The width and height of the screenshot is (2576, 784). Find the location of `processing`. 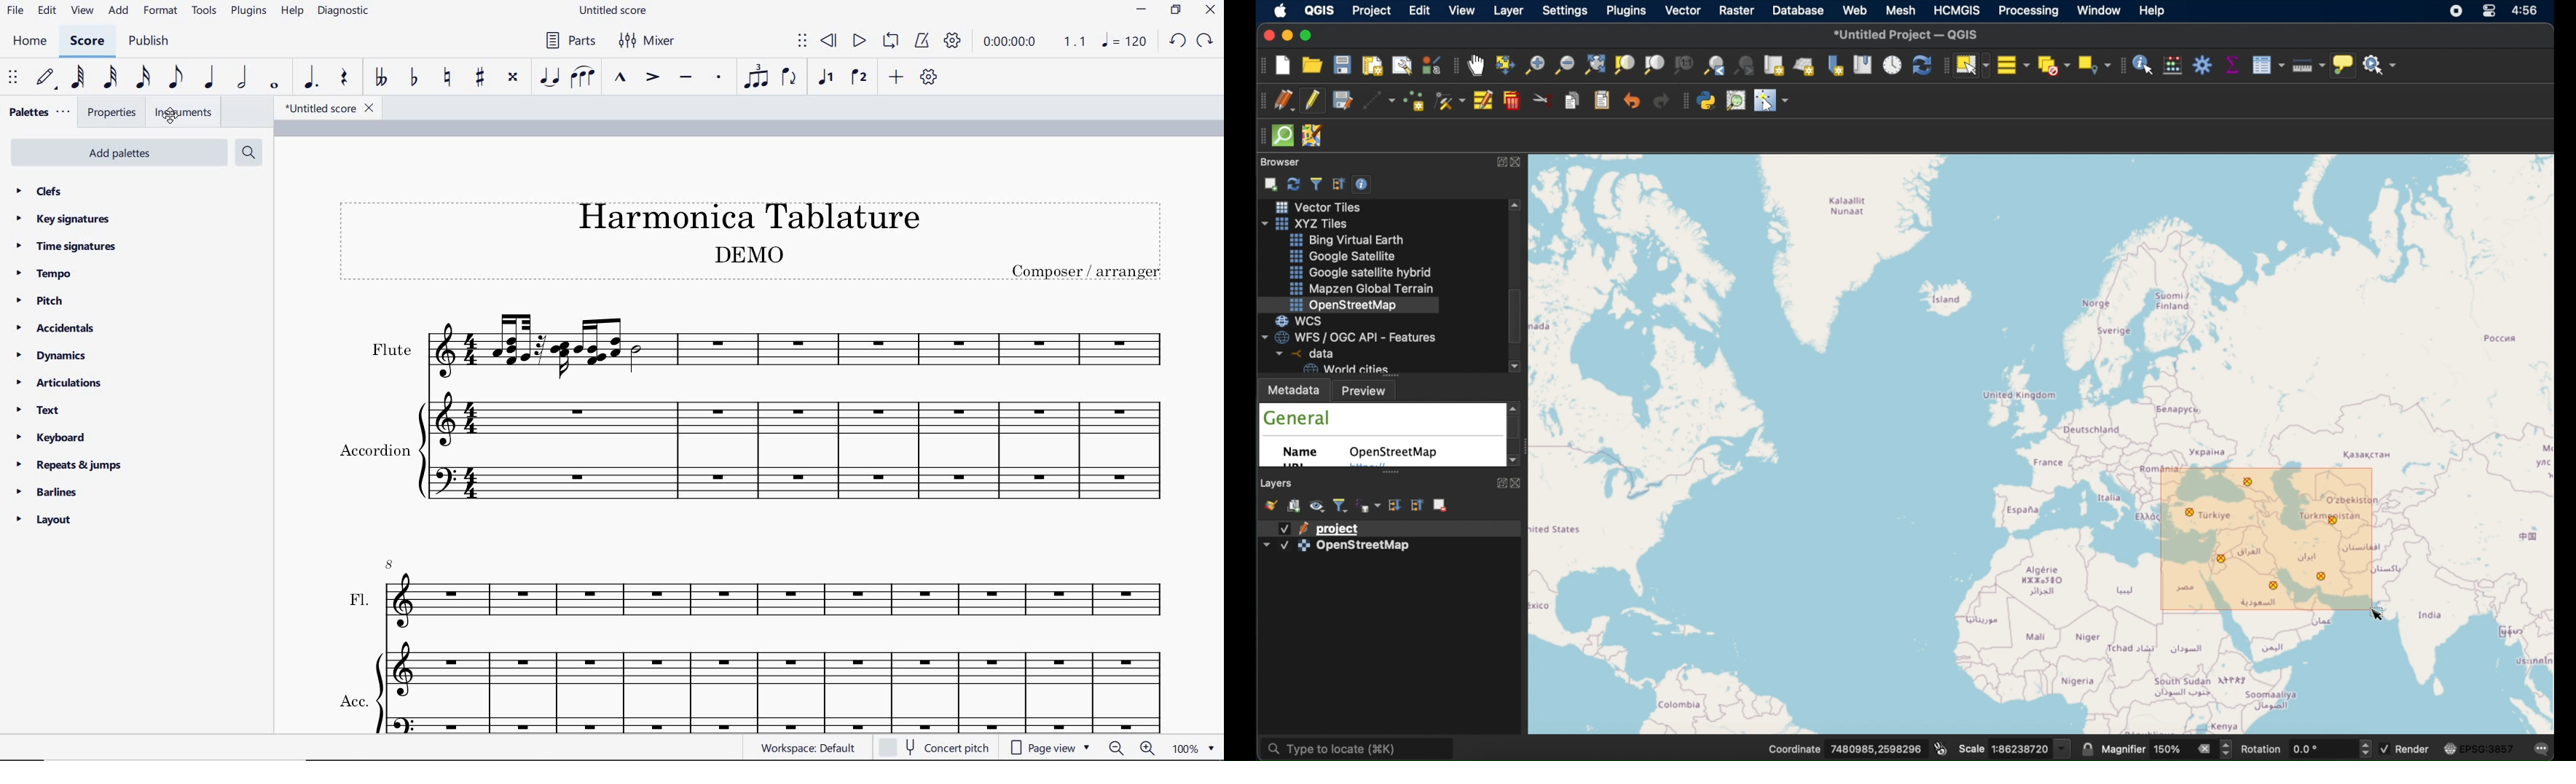

processing is located at coordinates (2029, 11).